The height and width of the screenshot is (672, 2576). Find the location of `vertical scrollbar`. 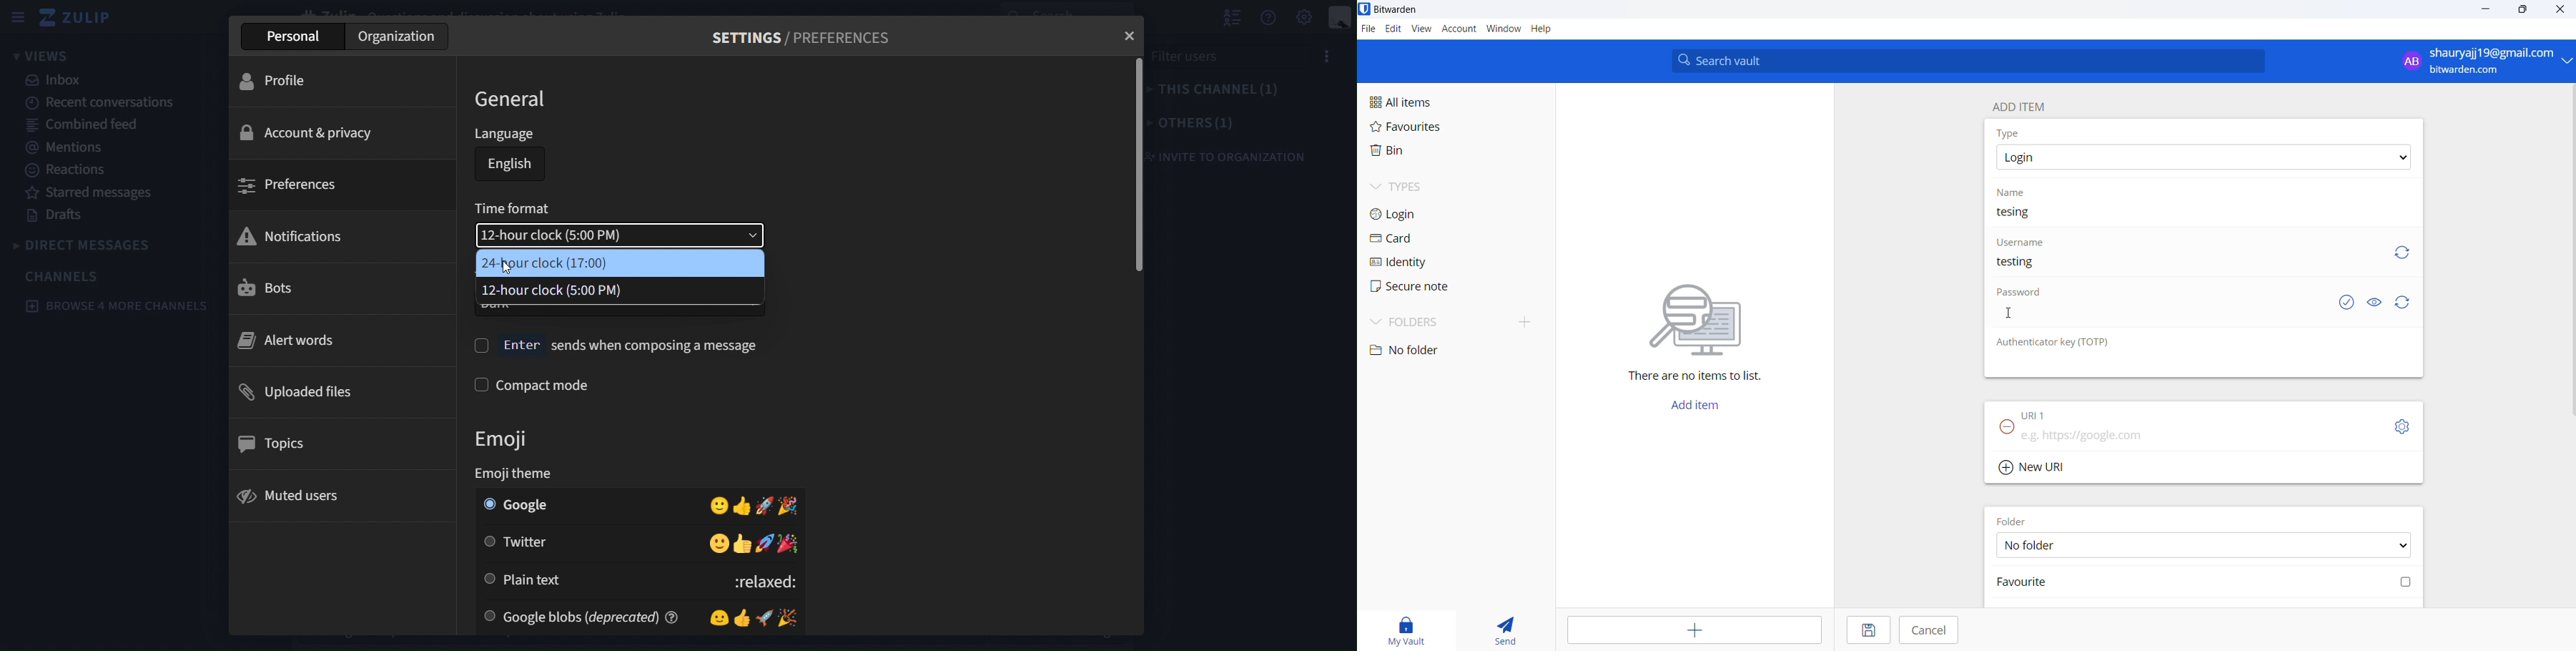

vertical scrollbar is located at coordinates (1138, 165).